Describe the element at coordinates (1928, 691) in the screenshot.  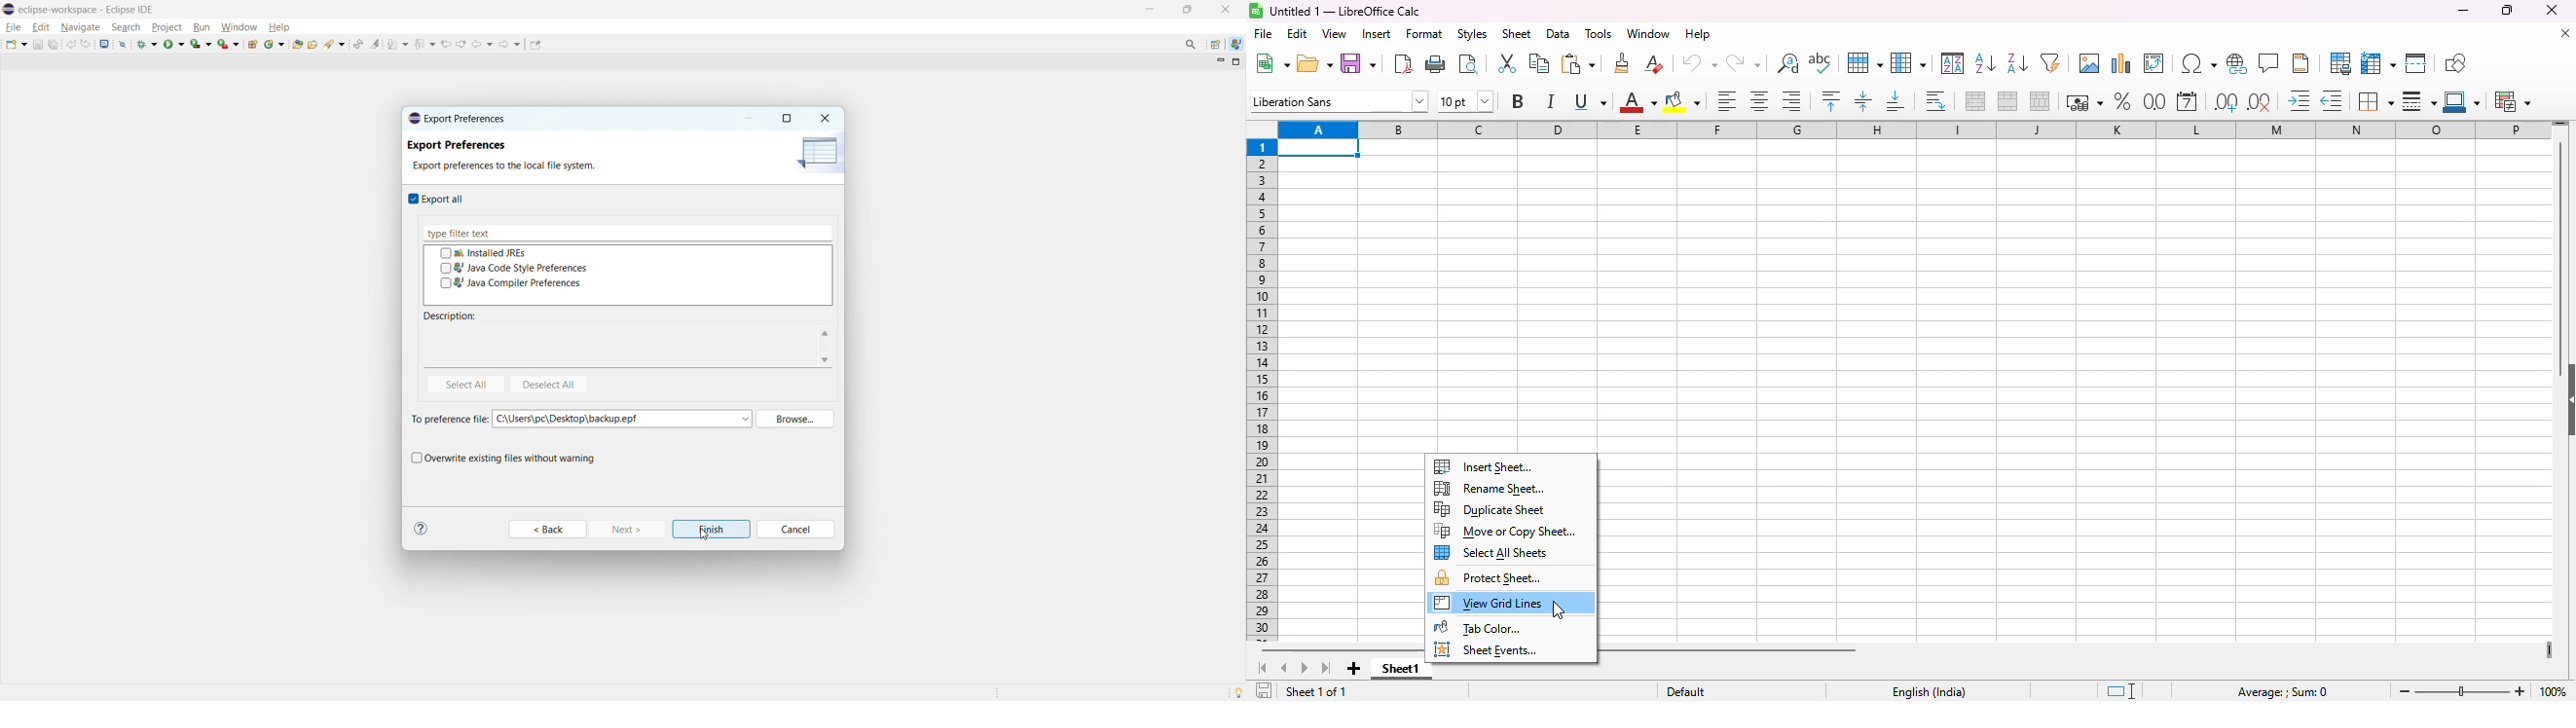
I see `text language` at that location.